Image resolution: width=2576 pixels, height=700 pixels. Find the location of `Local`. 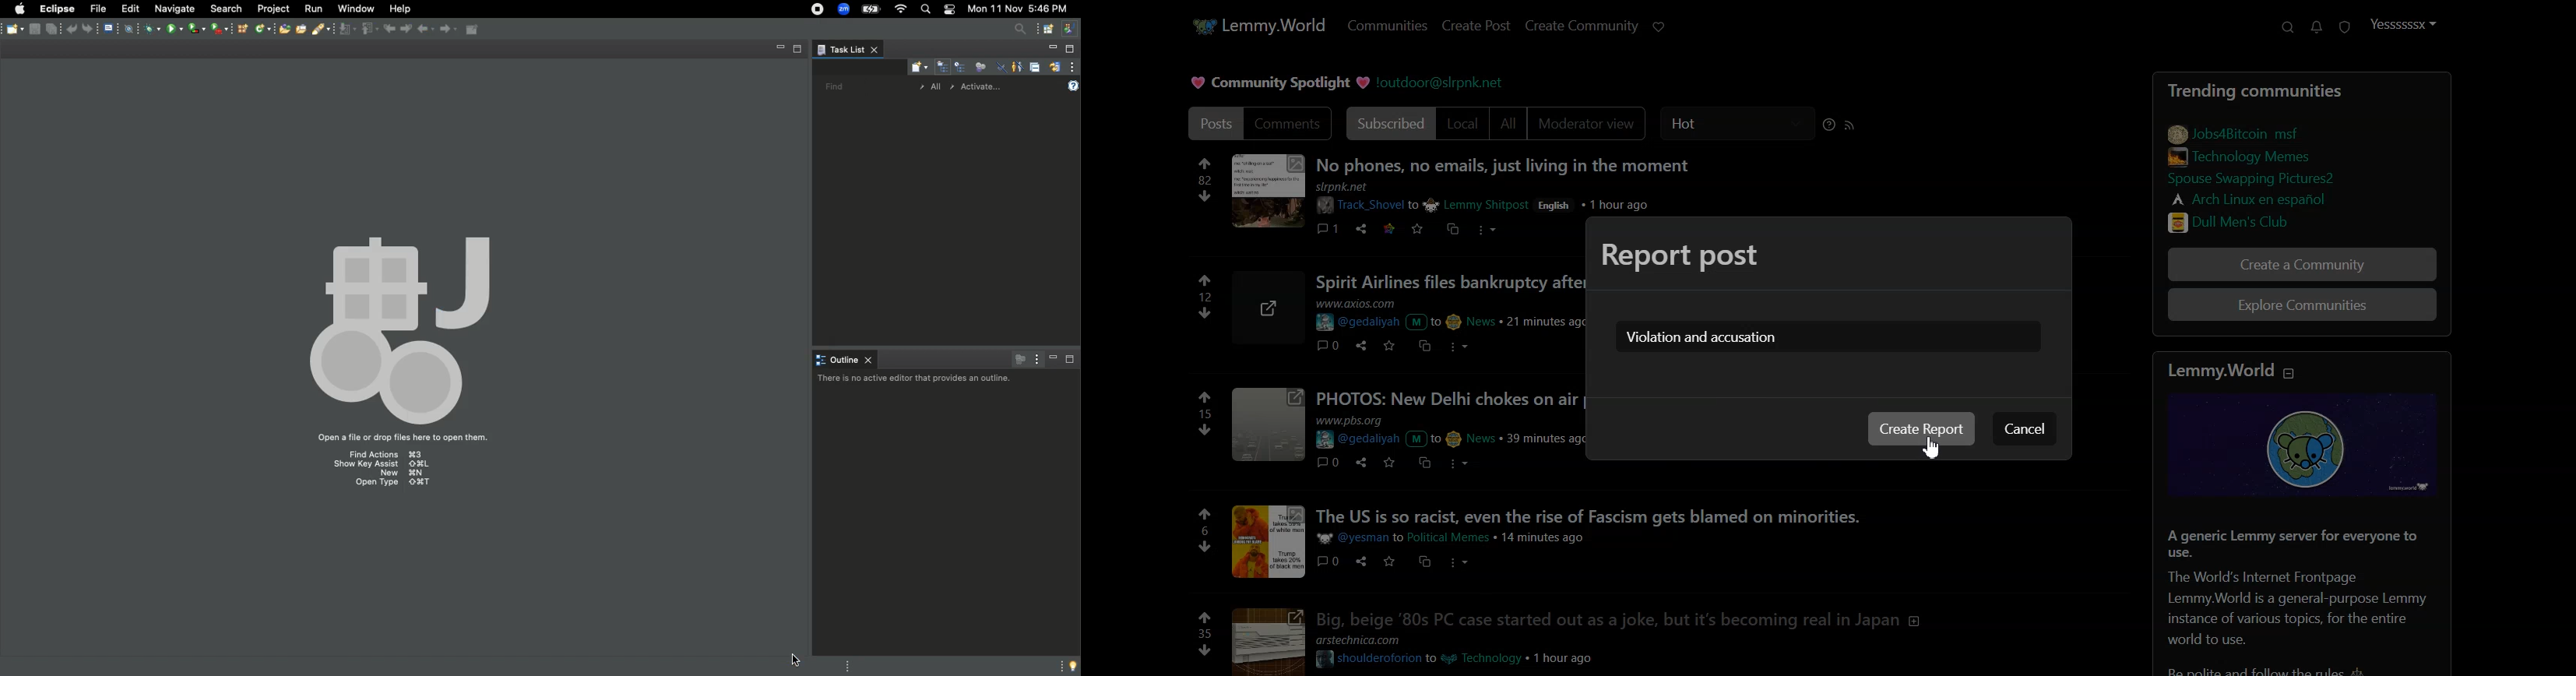

Local is located at coordinates (1463, 124).